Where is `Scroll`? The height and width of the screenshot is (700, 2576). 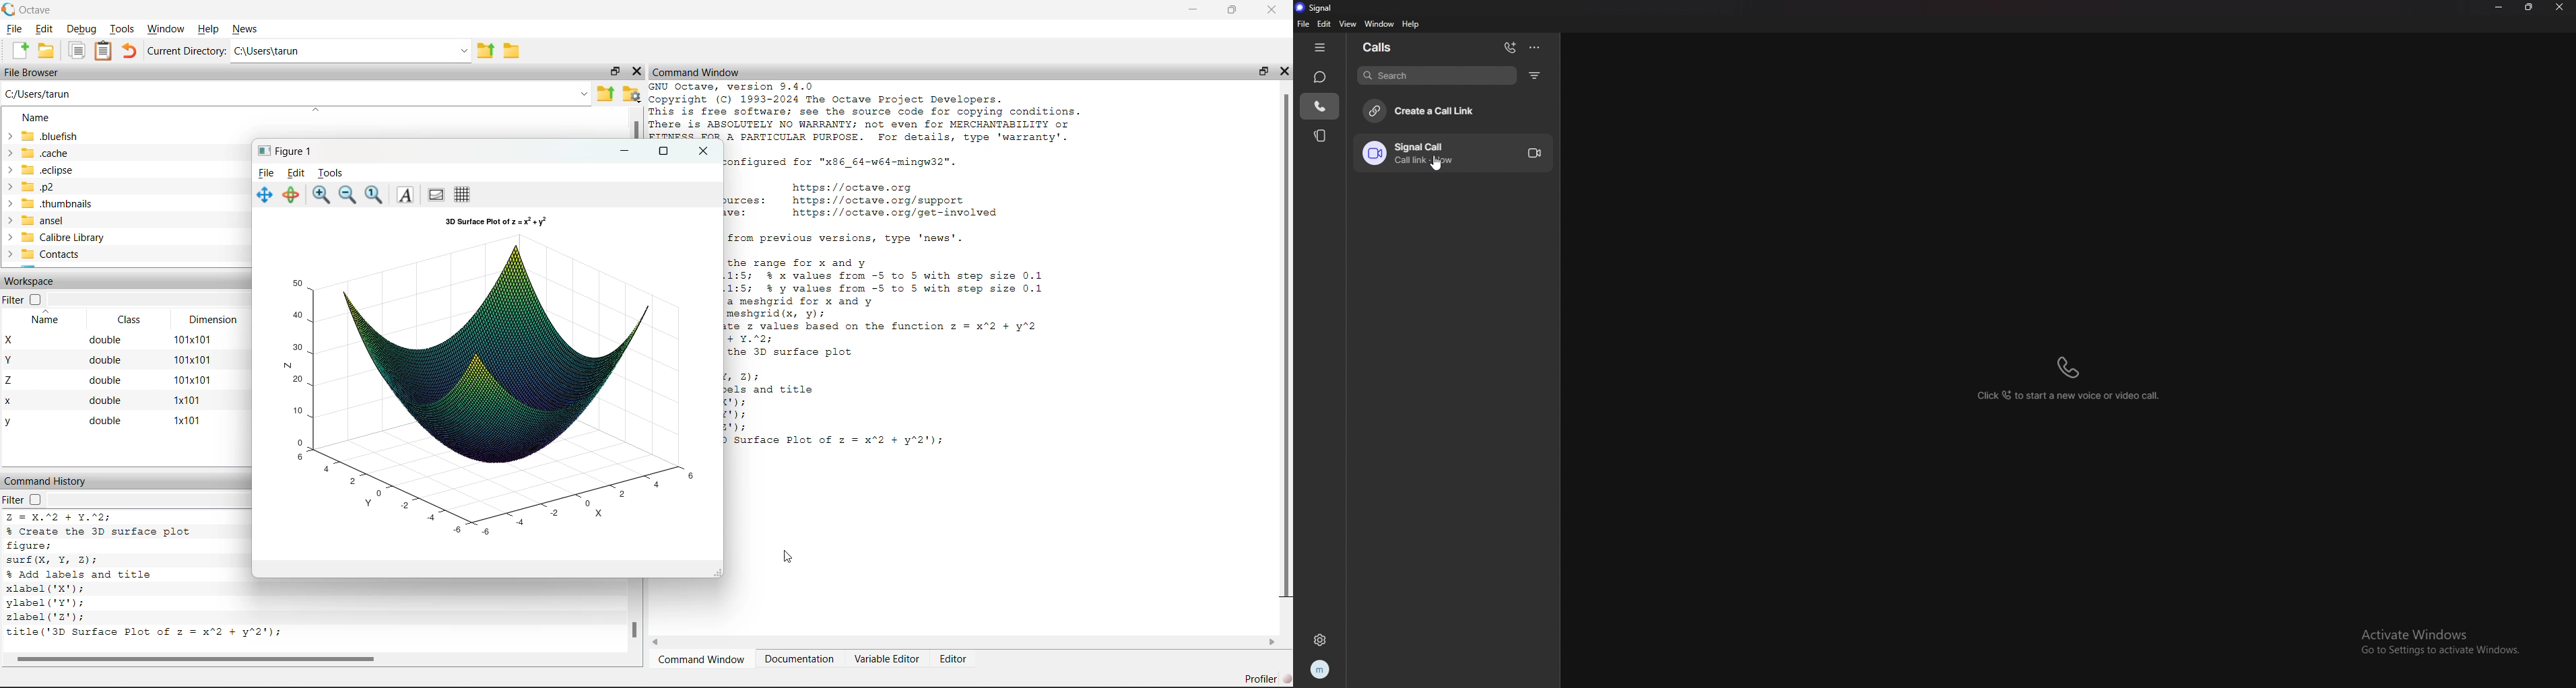
Scroll is located at coordinates (636, 621).